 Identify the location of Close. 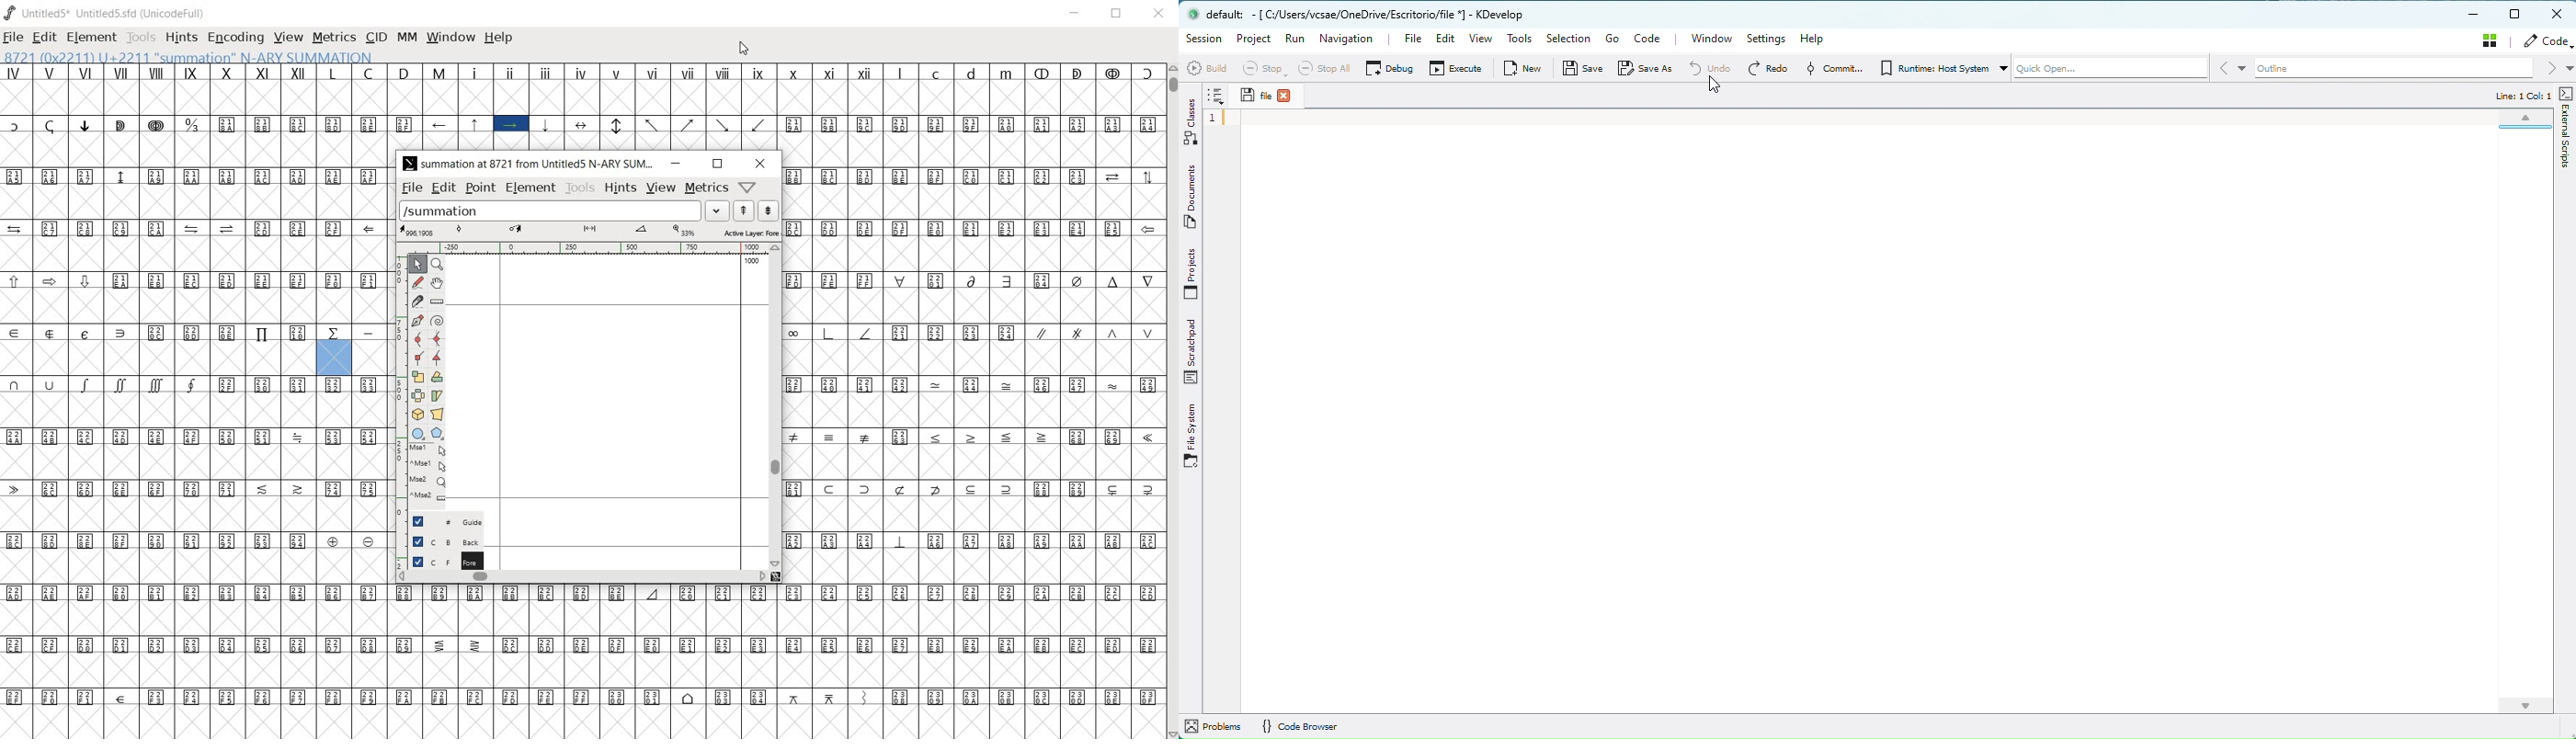
(2556, 12).